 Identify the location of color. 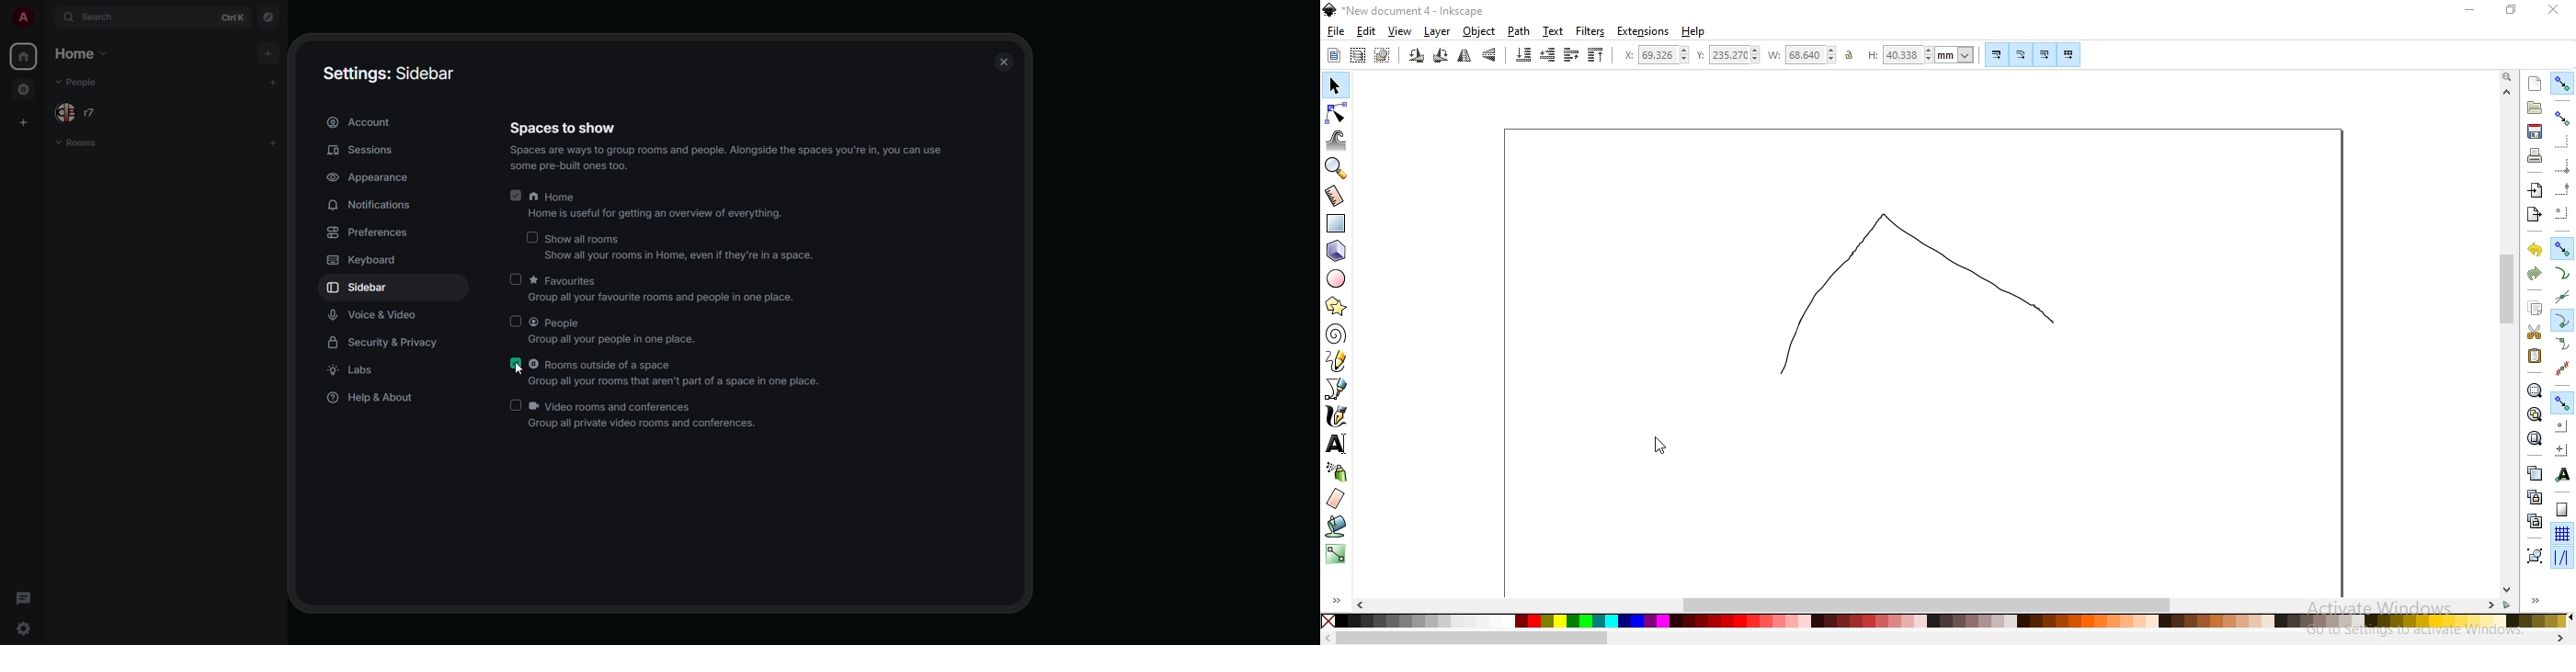
(1951, 623).